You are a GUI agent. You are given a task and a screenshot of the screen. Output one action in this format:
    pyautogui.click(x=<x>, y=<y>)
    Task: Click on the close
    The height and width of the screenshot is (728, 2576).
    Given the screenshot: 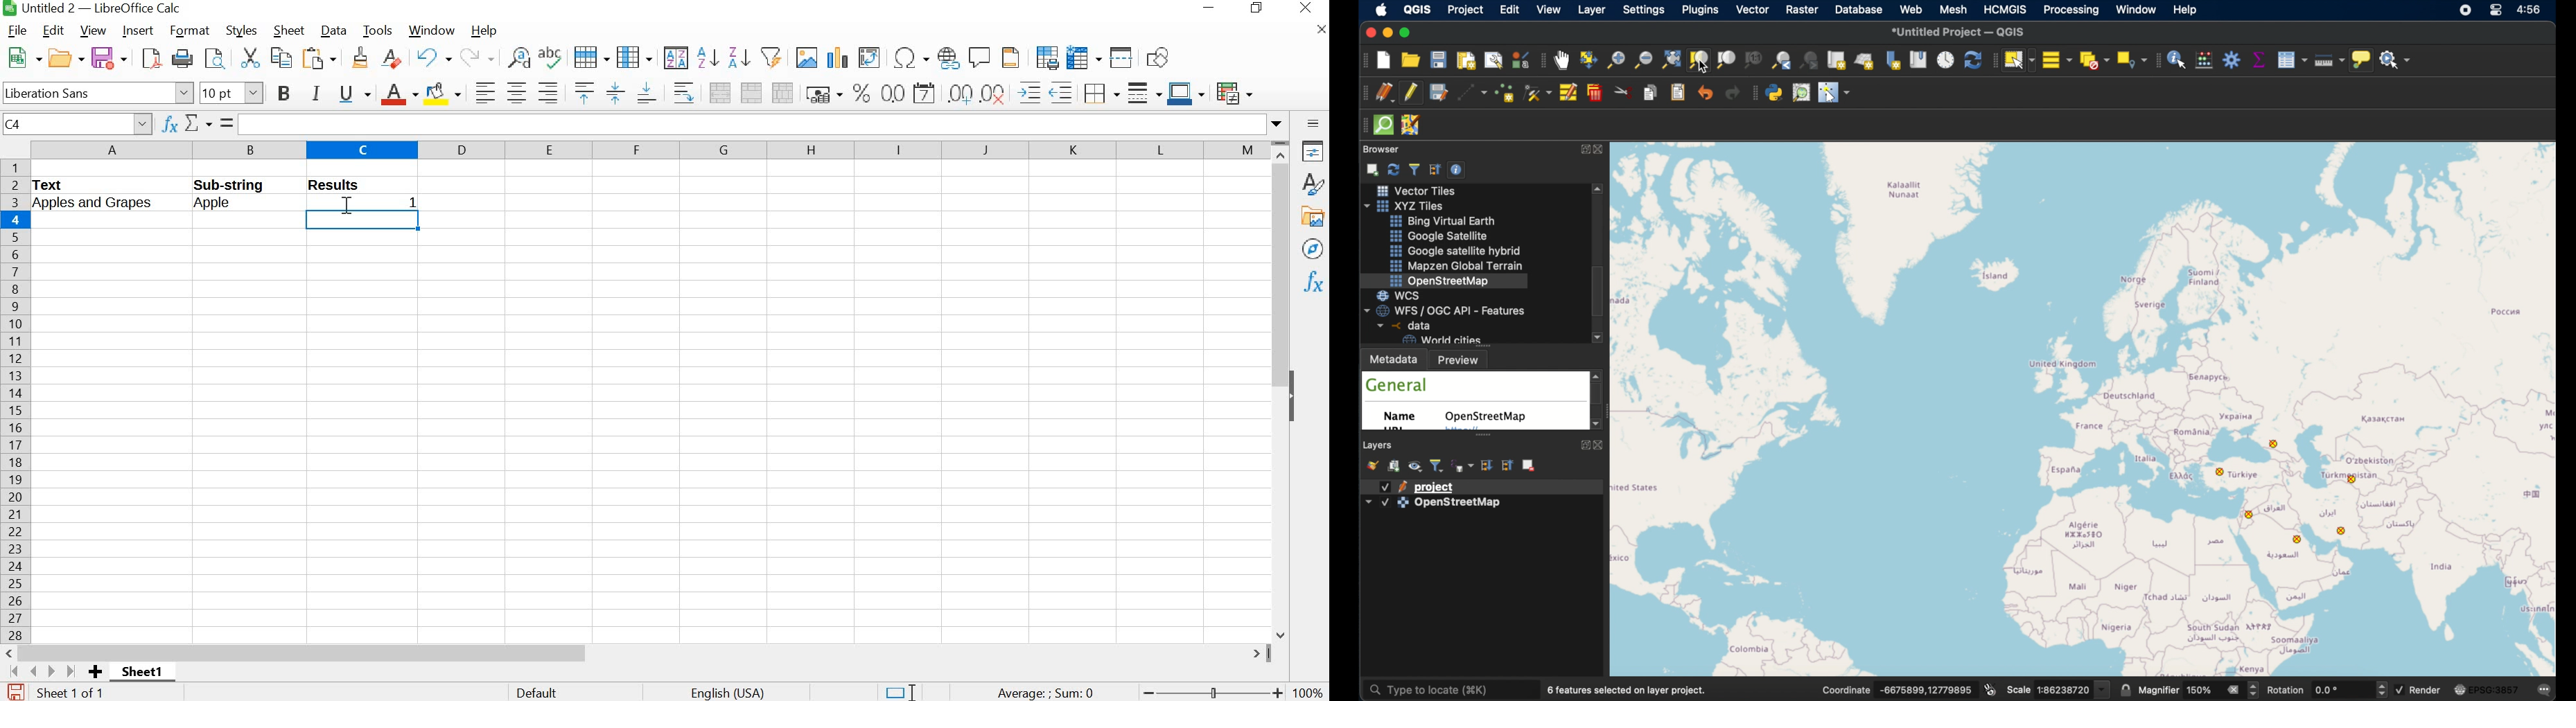 What is the action you would take?
    pyautogui.click(x=1368, y=32)
    